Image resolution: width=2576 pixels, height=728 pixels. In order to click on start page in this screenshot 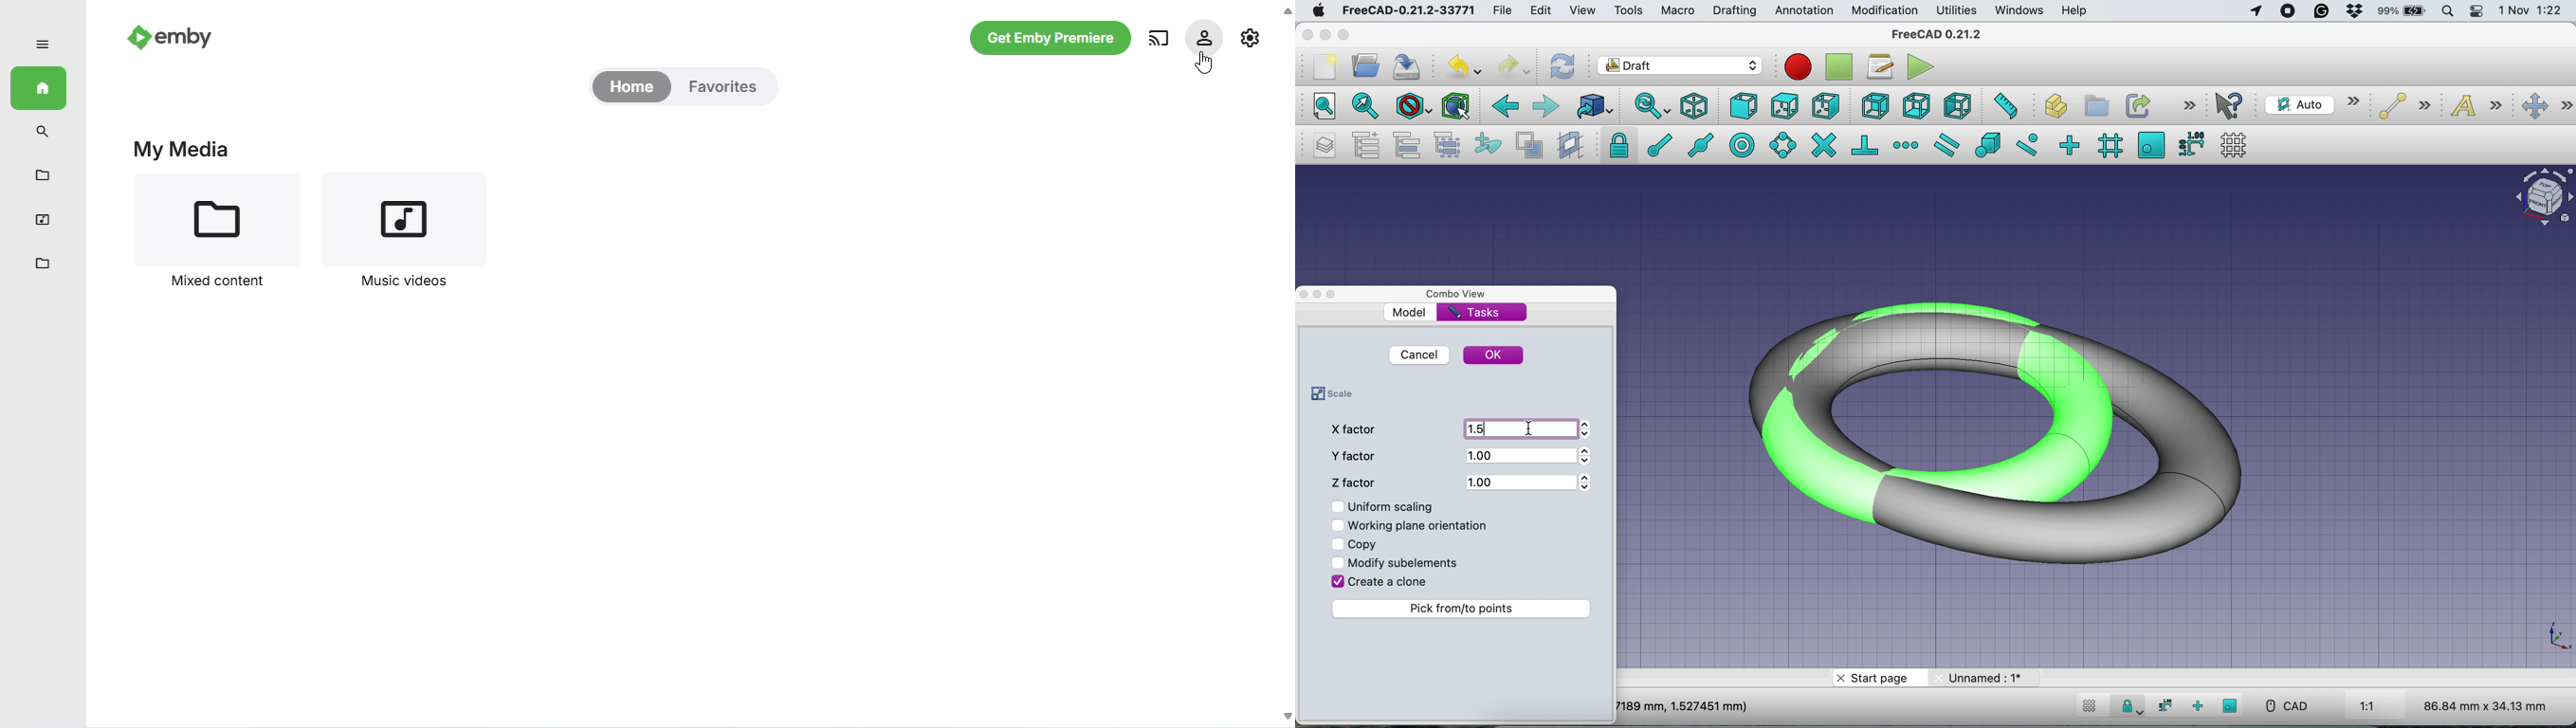, I will do `click(1877, 679)`.